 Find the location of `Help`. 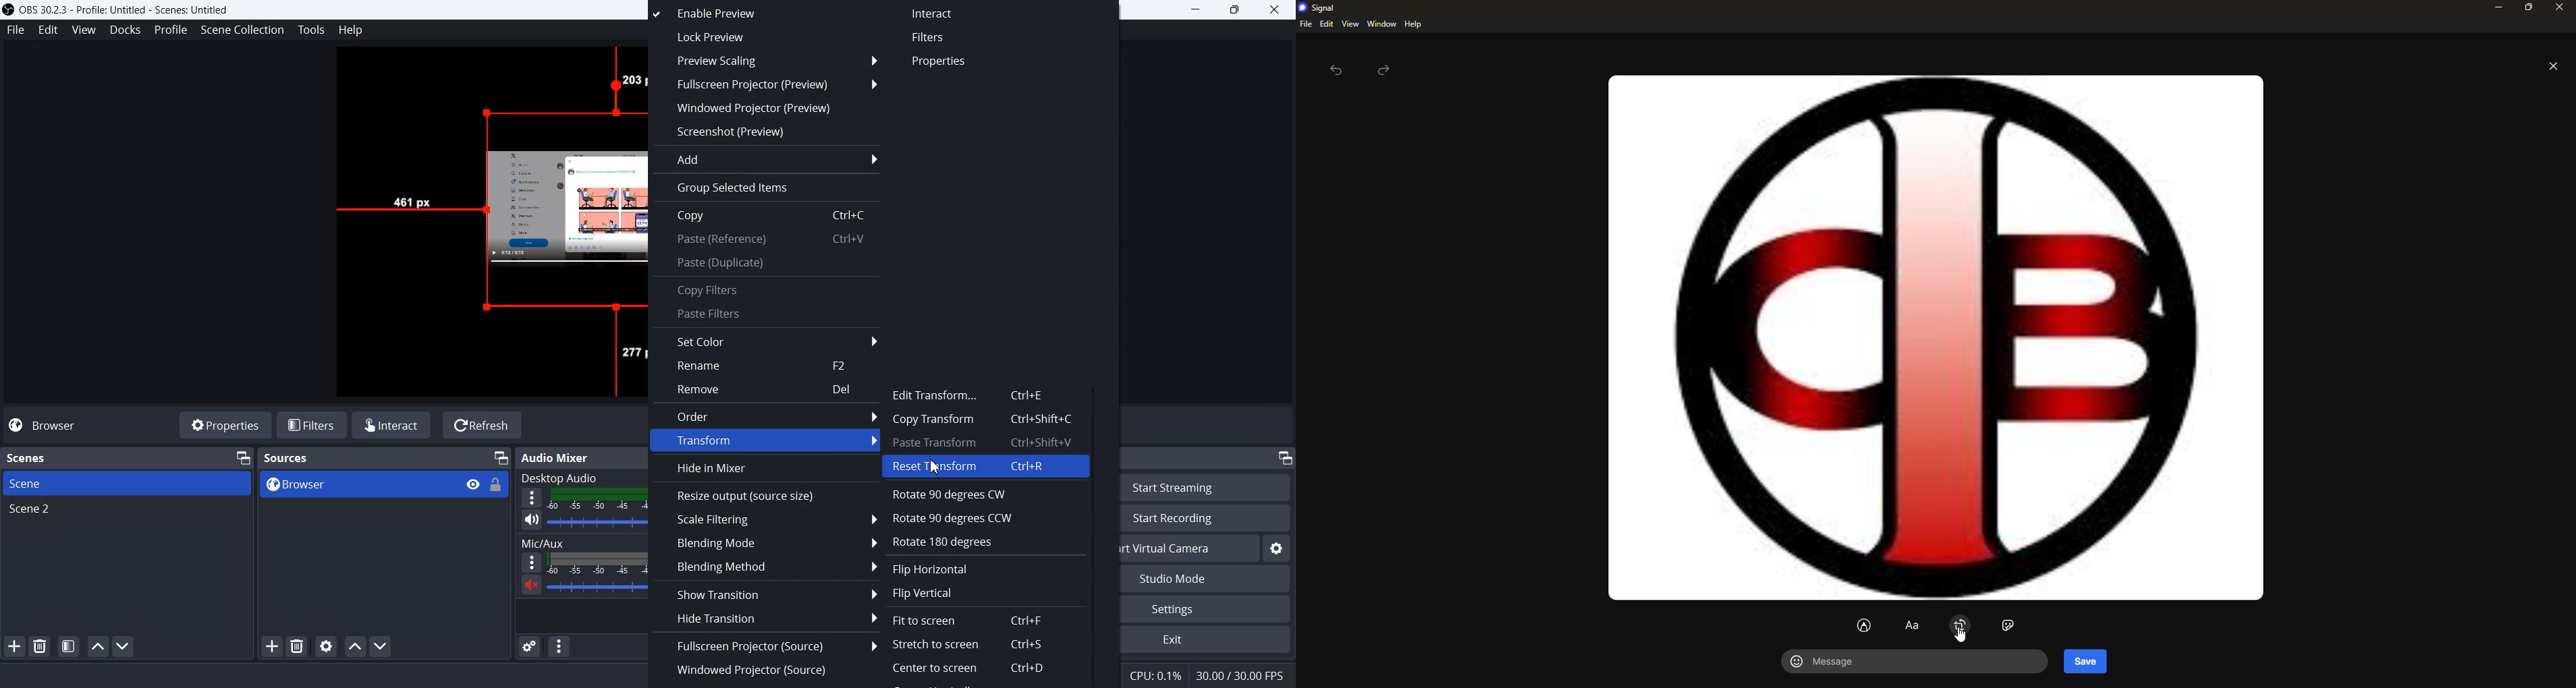

Help is located at coordinates (351, 29).